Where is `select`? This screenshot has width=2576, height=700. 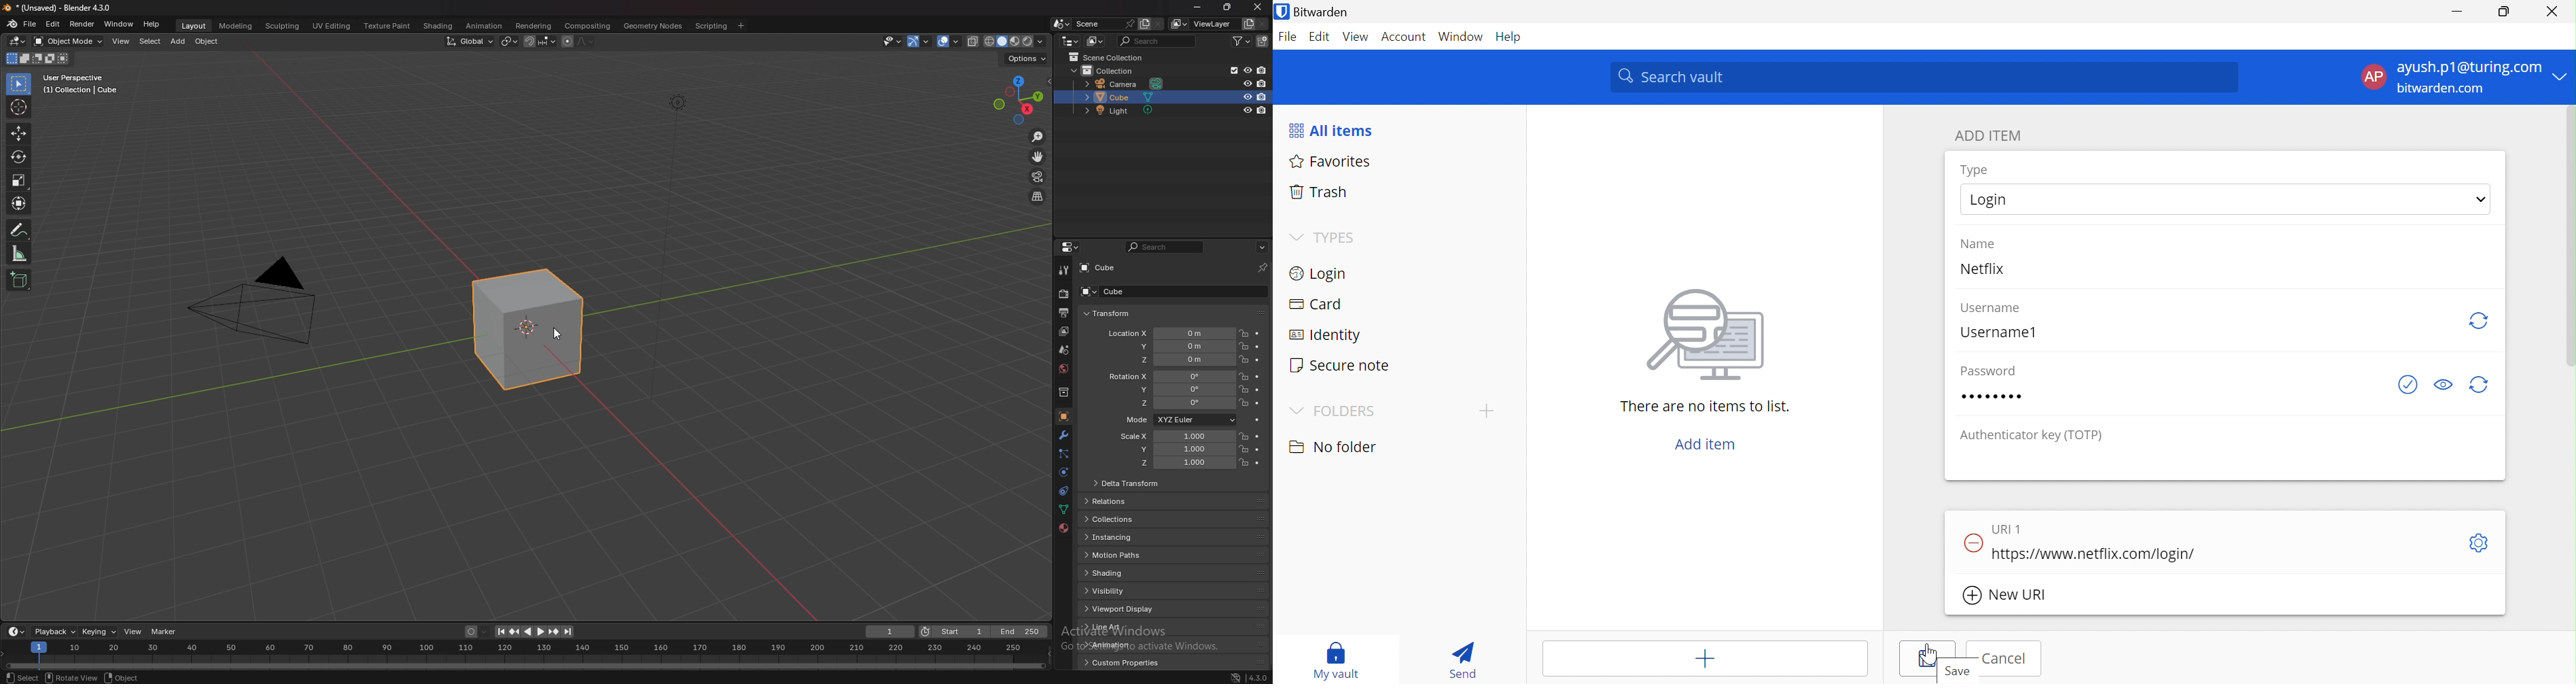
select is located at coordinates (23, 677).